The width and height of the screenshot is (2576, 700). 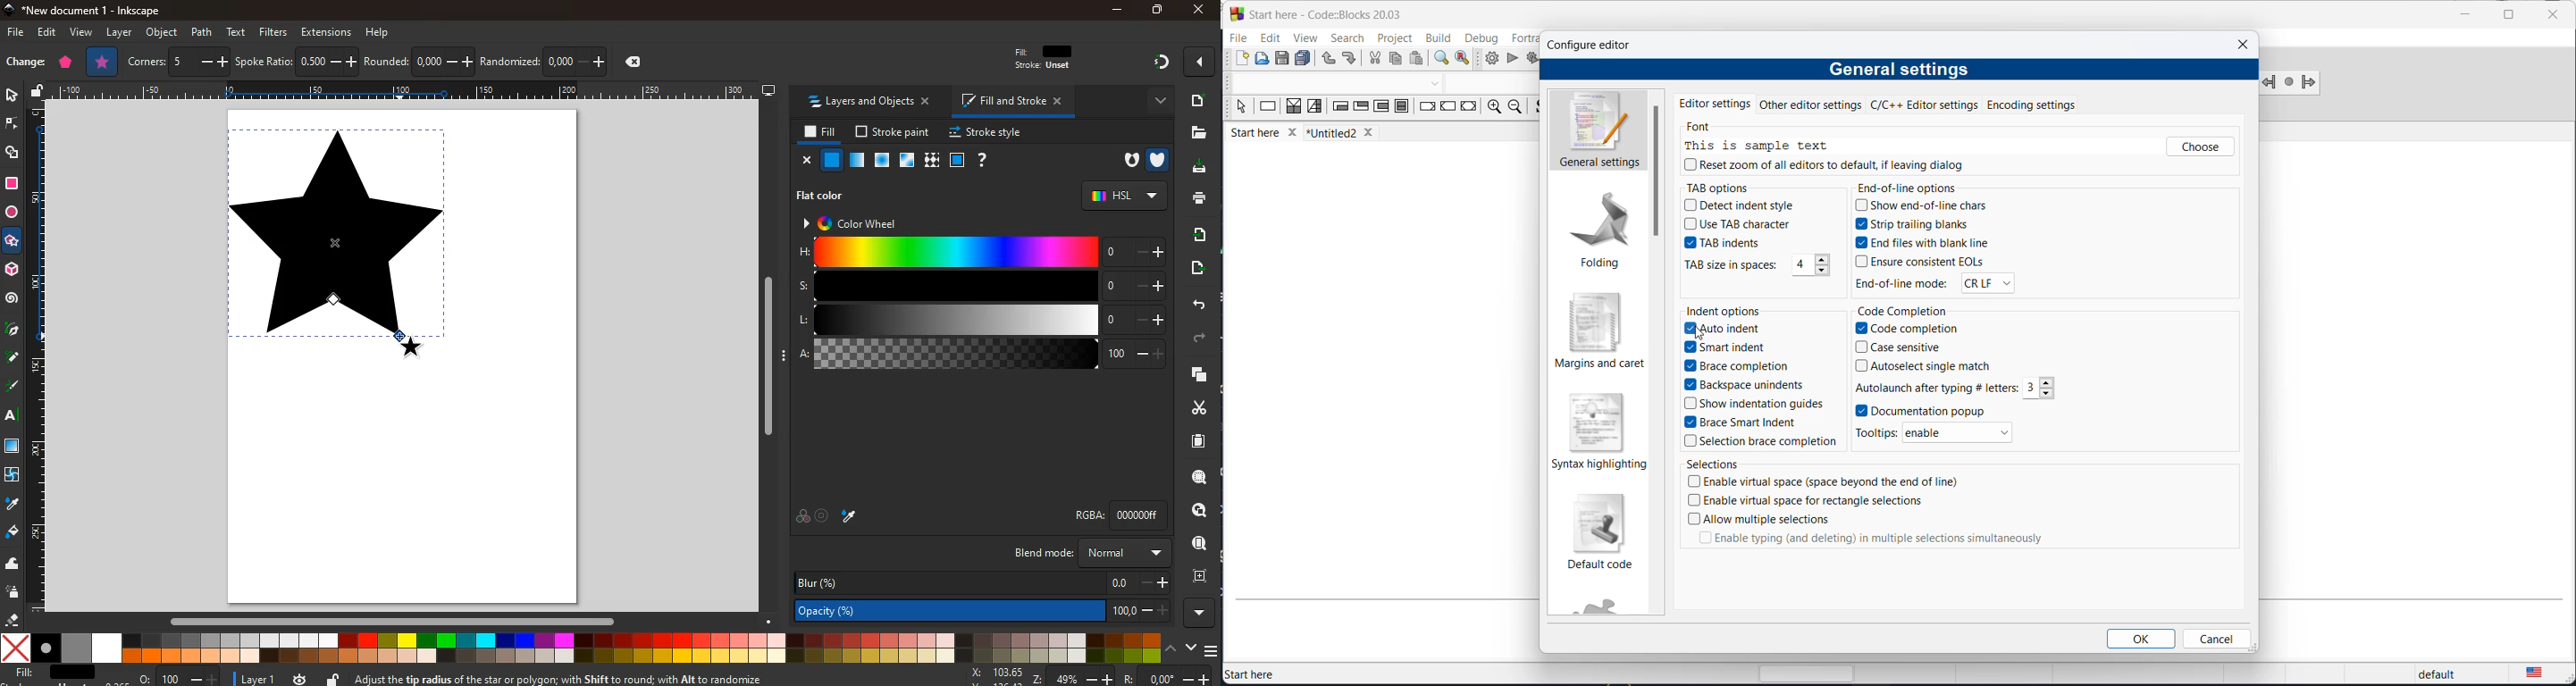 I want to click on hsl, so click(x=1124, y=195).